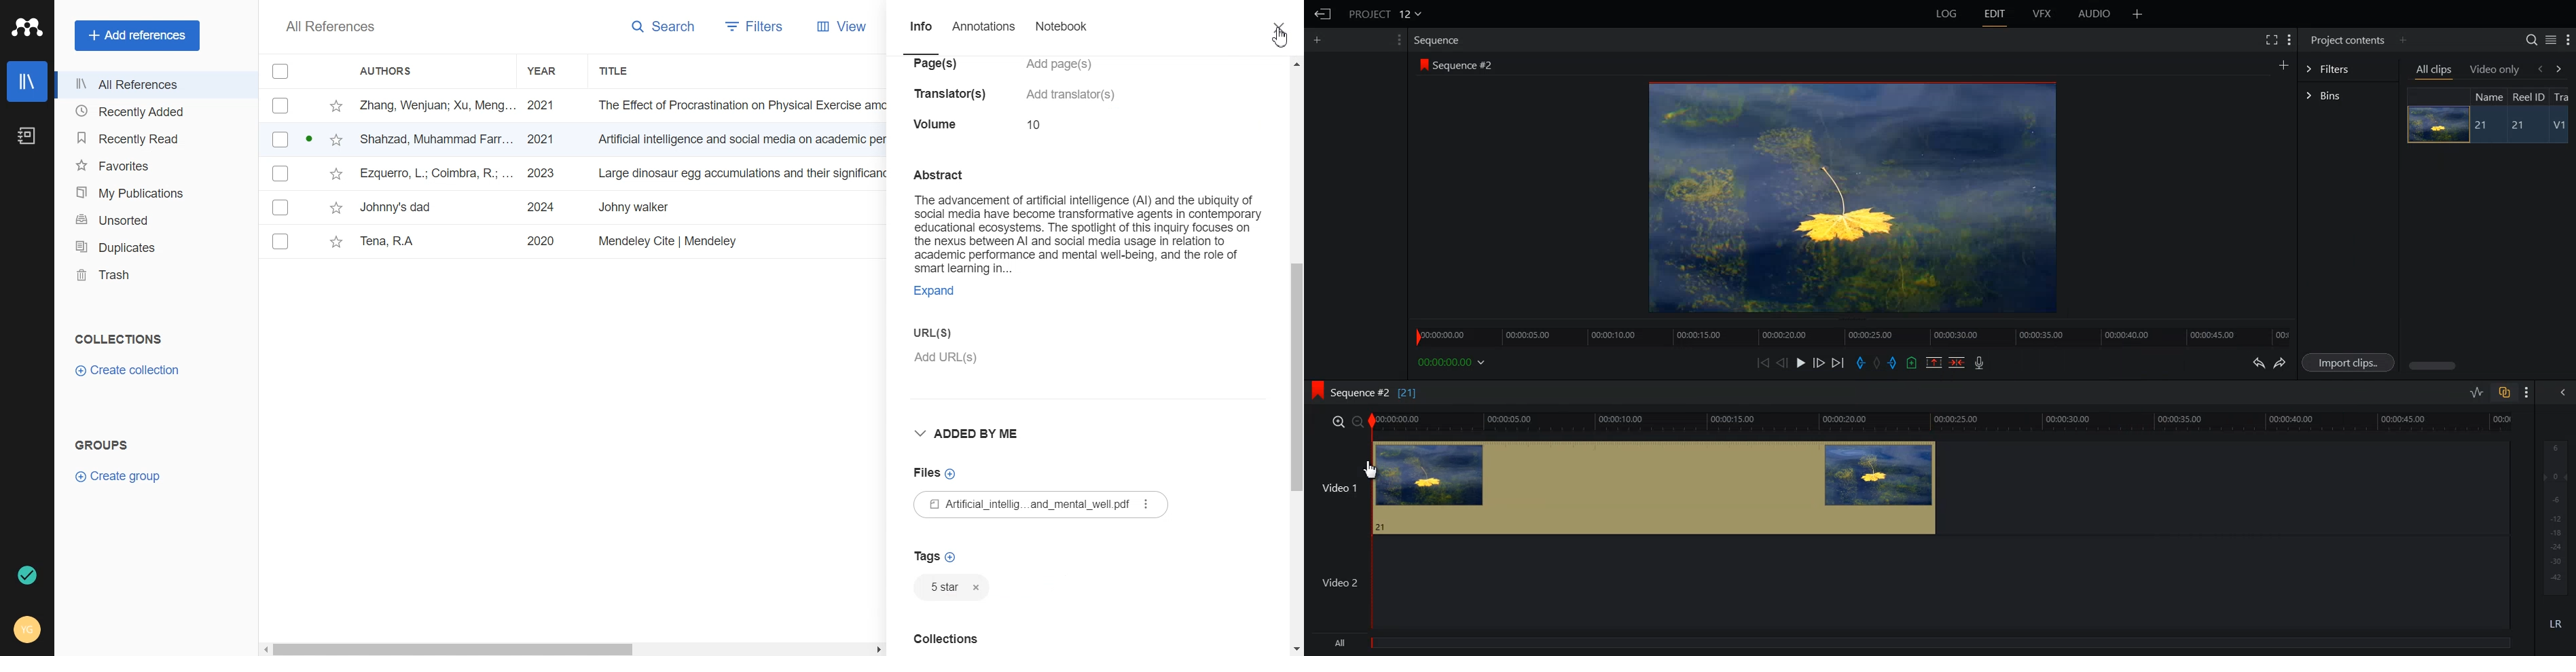 The width and height of the screenshot is (2576, 672). Describe the element at coordinates (2483, 125) in the screenshot. I see `21` at that location.